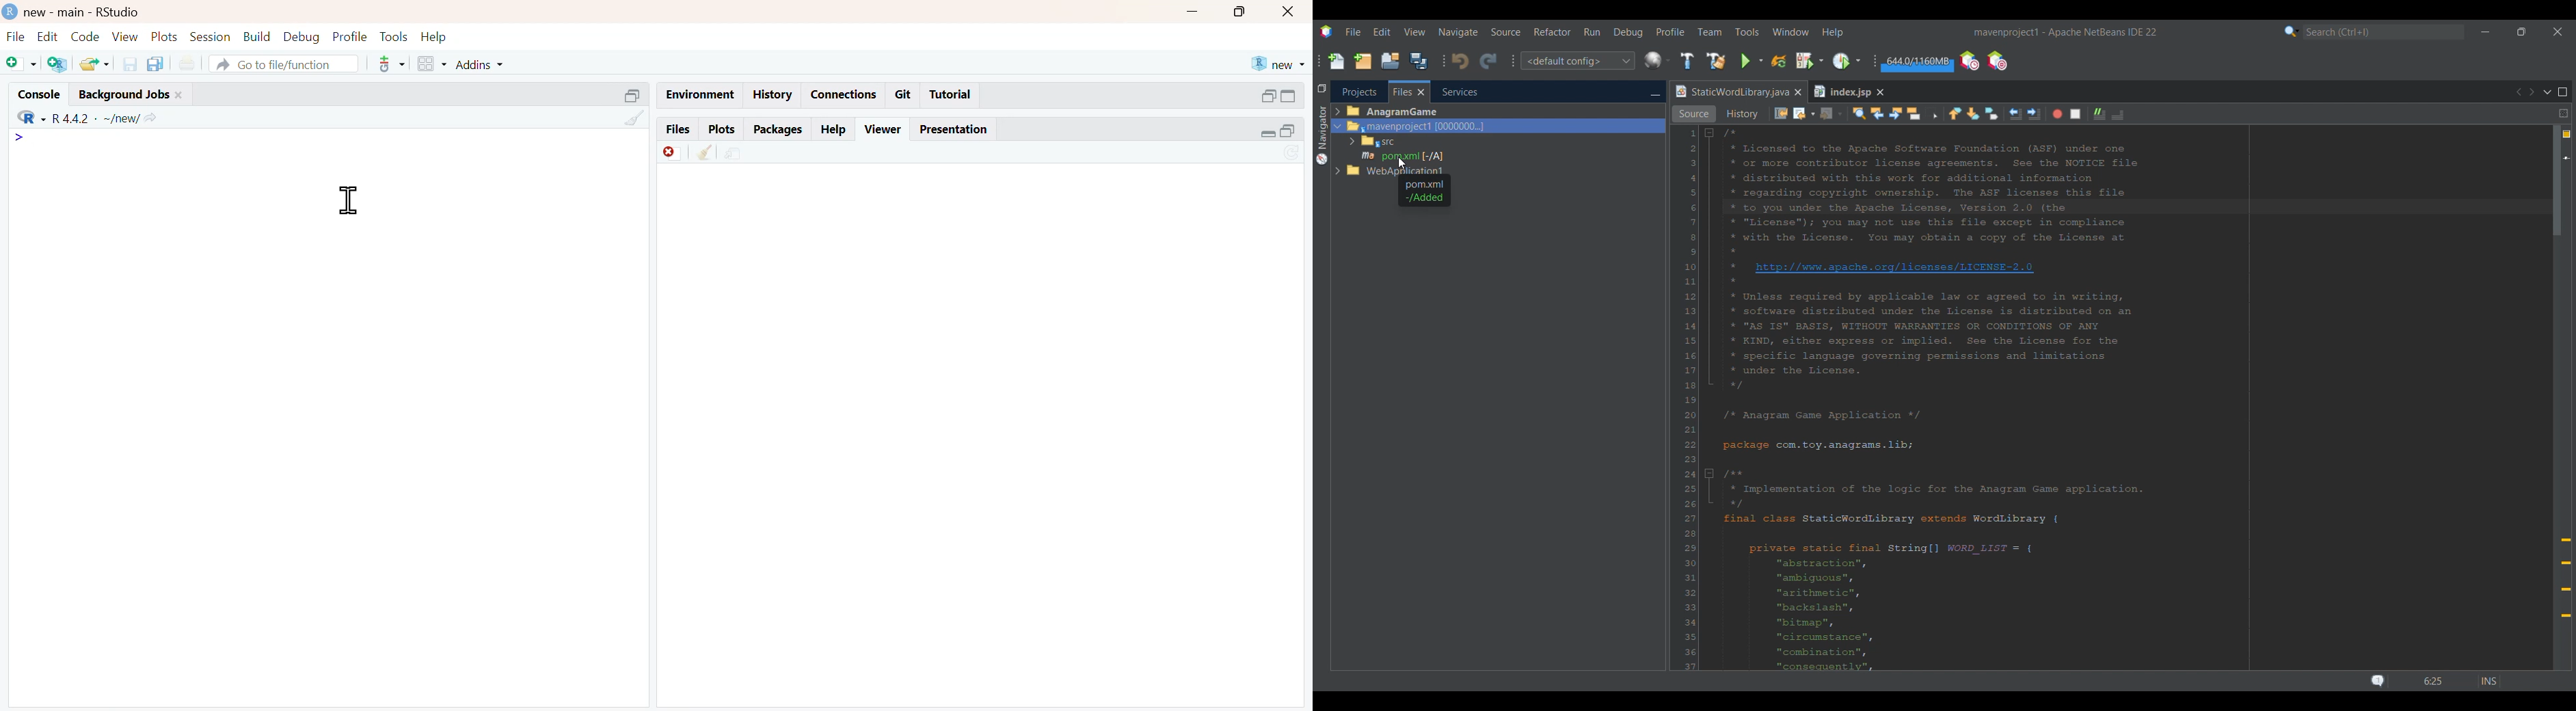  What do you see at coordinates (2065, 32) in the screenshot?
I see `Project name added` at bounding box center [2065, 32].